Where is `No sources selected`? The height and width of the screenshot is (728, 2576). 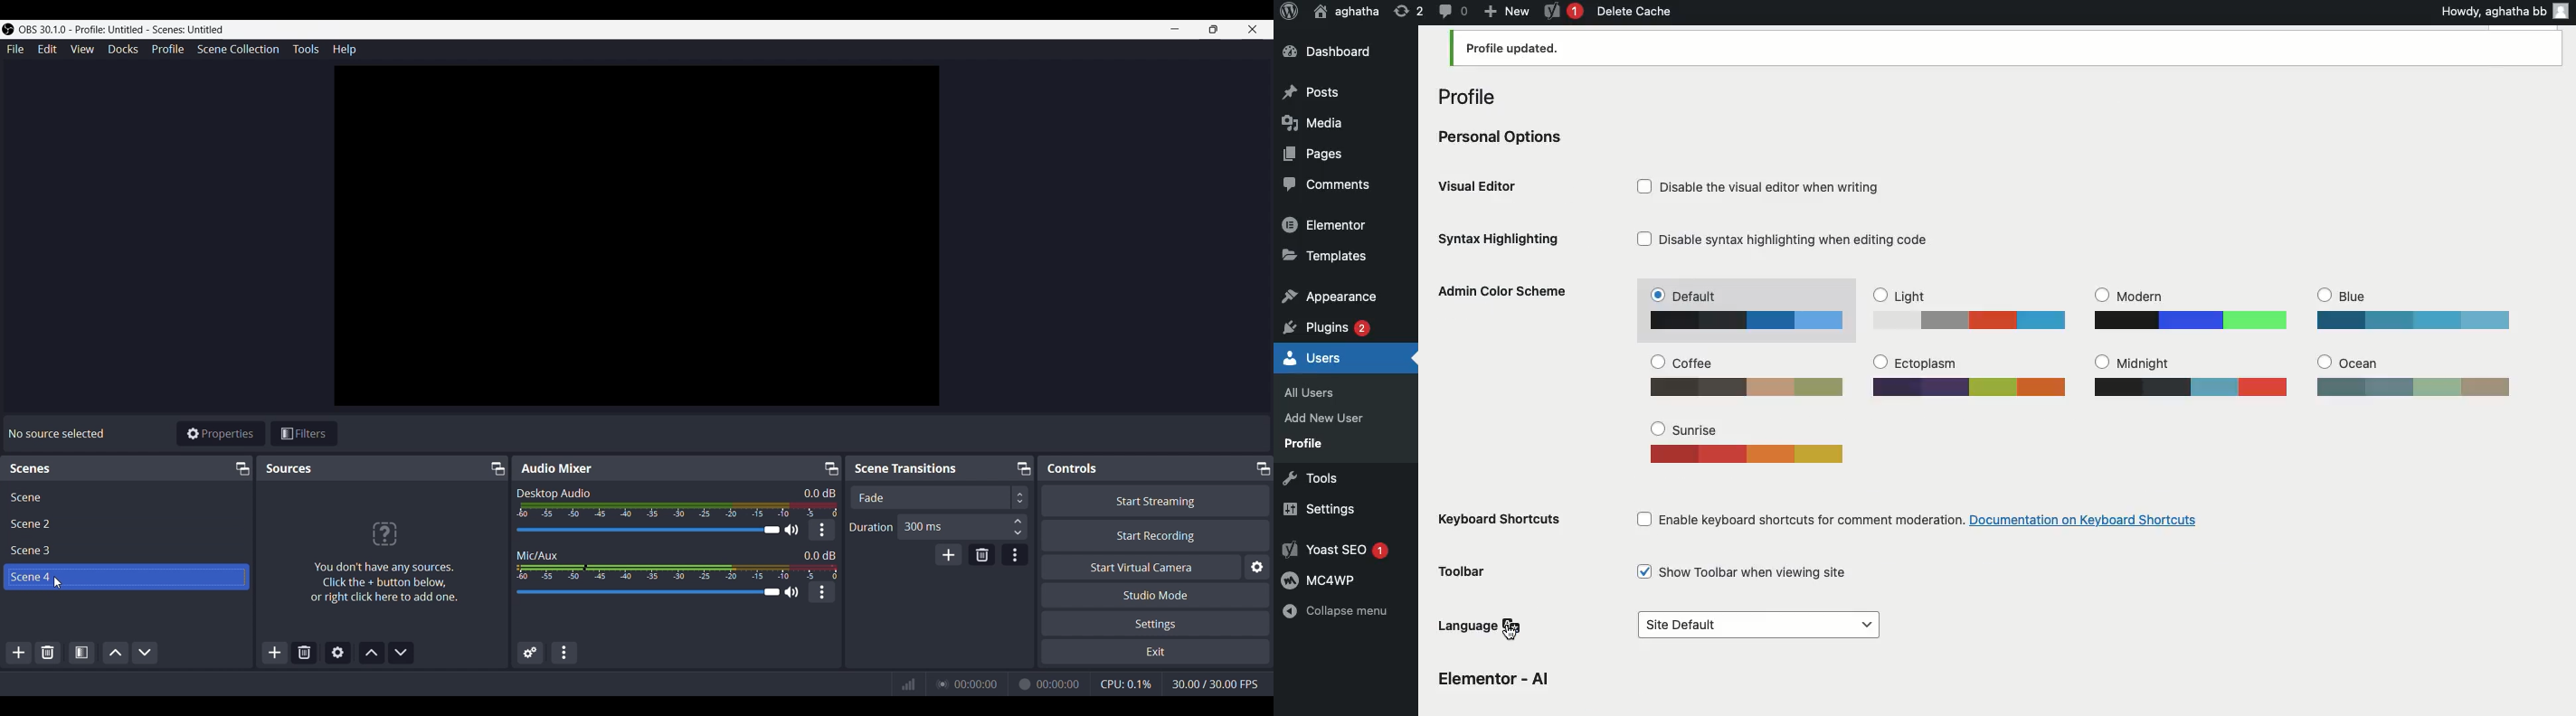 No sources selected is located at coordinates (55, 434).